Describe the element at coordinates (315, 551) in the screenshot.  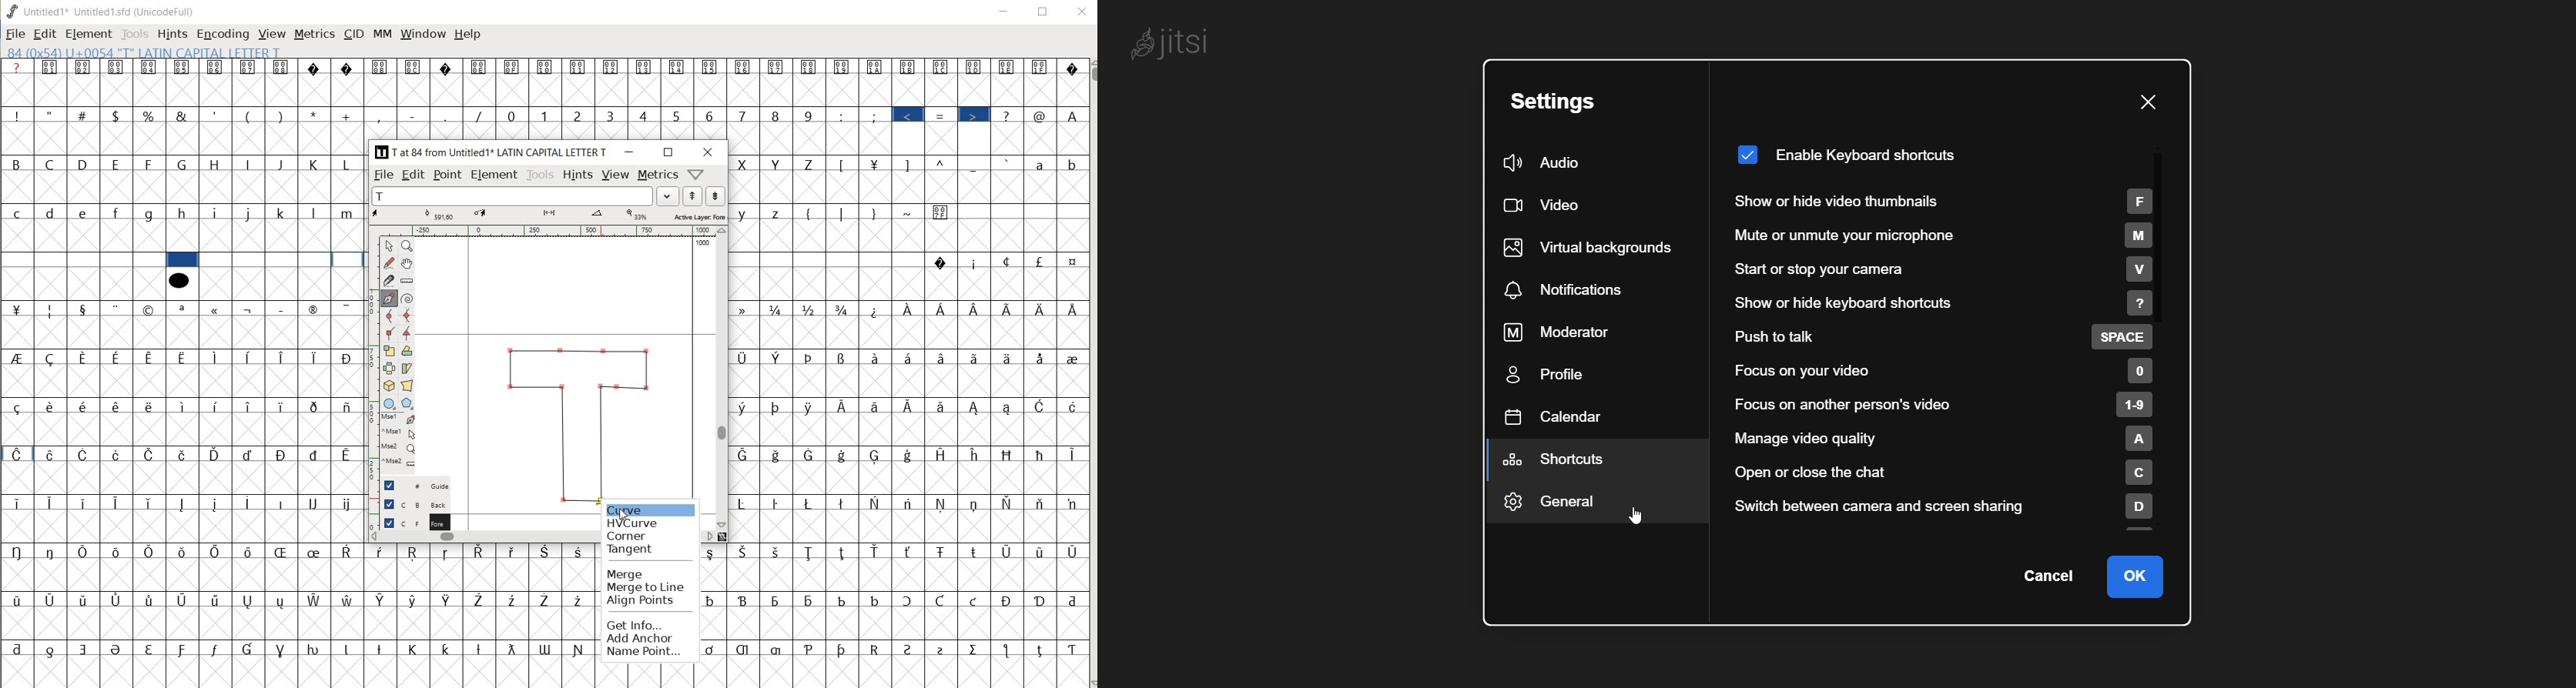
I see `Symbol` at that location.